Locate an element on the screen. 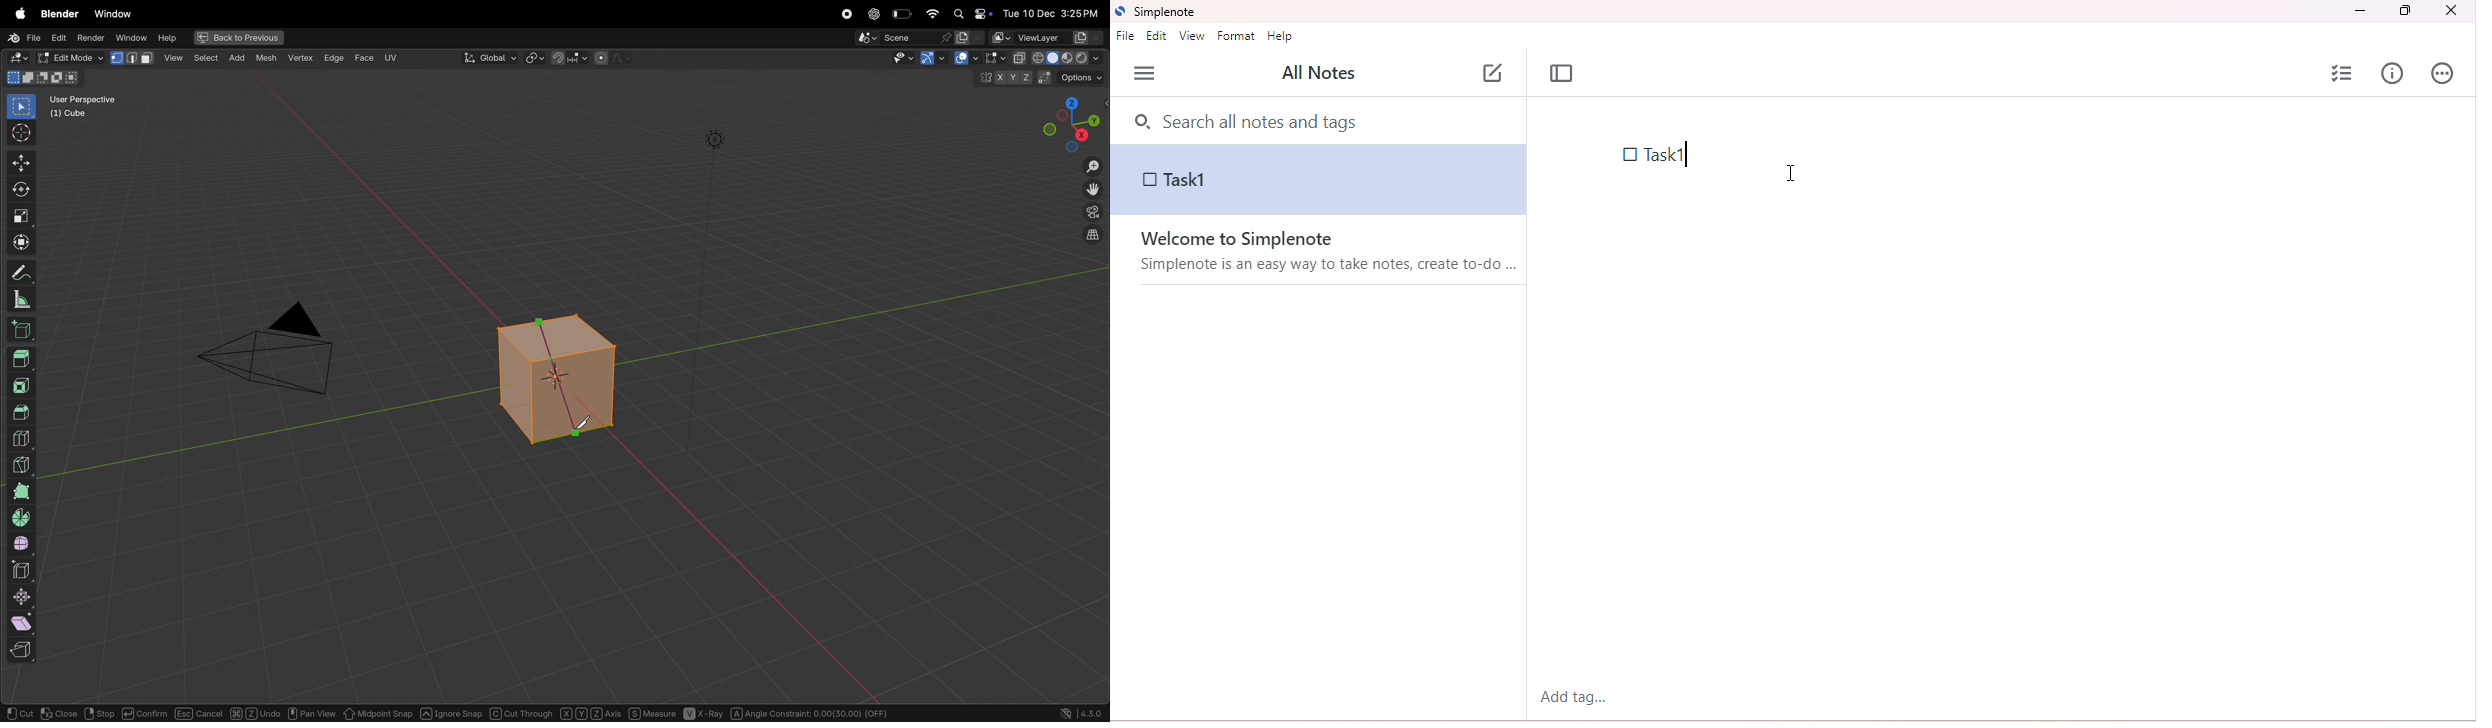  Window is located at coordinates (113, 14).